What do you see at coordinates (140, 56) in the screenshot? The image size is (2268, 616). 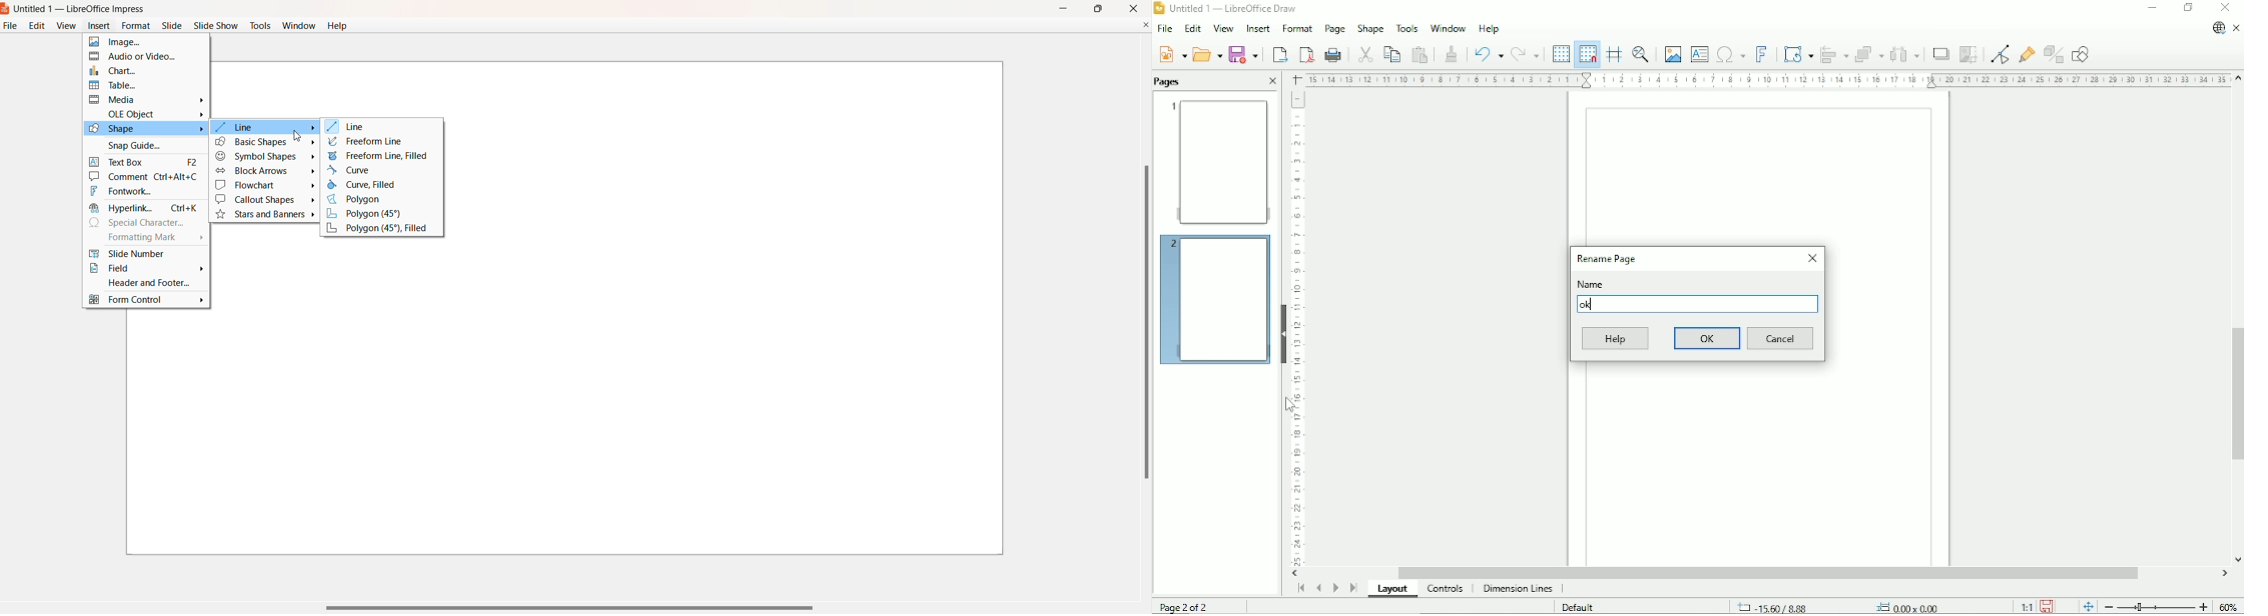 I see `Audio or Video` at bounding box center [140, 56].